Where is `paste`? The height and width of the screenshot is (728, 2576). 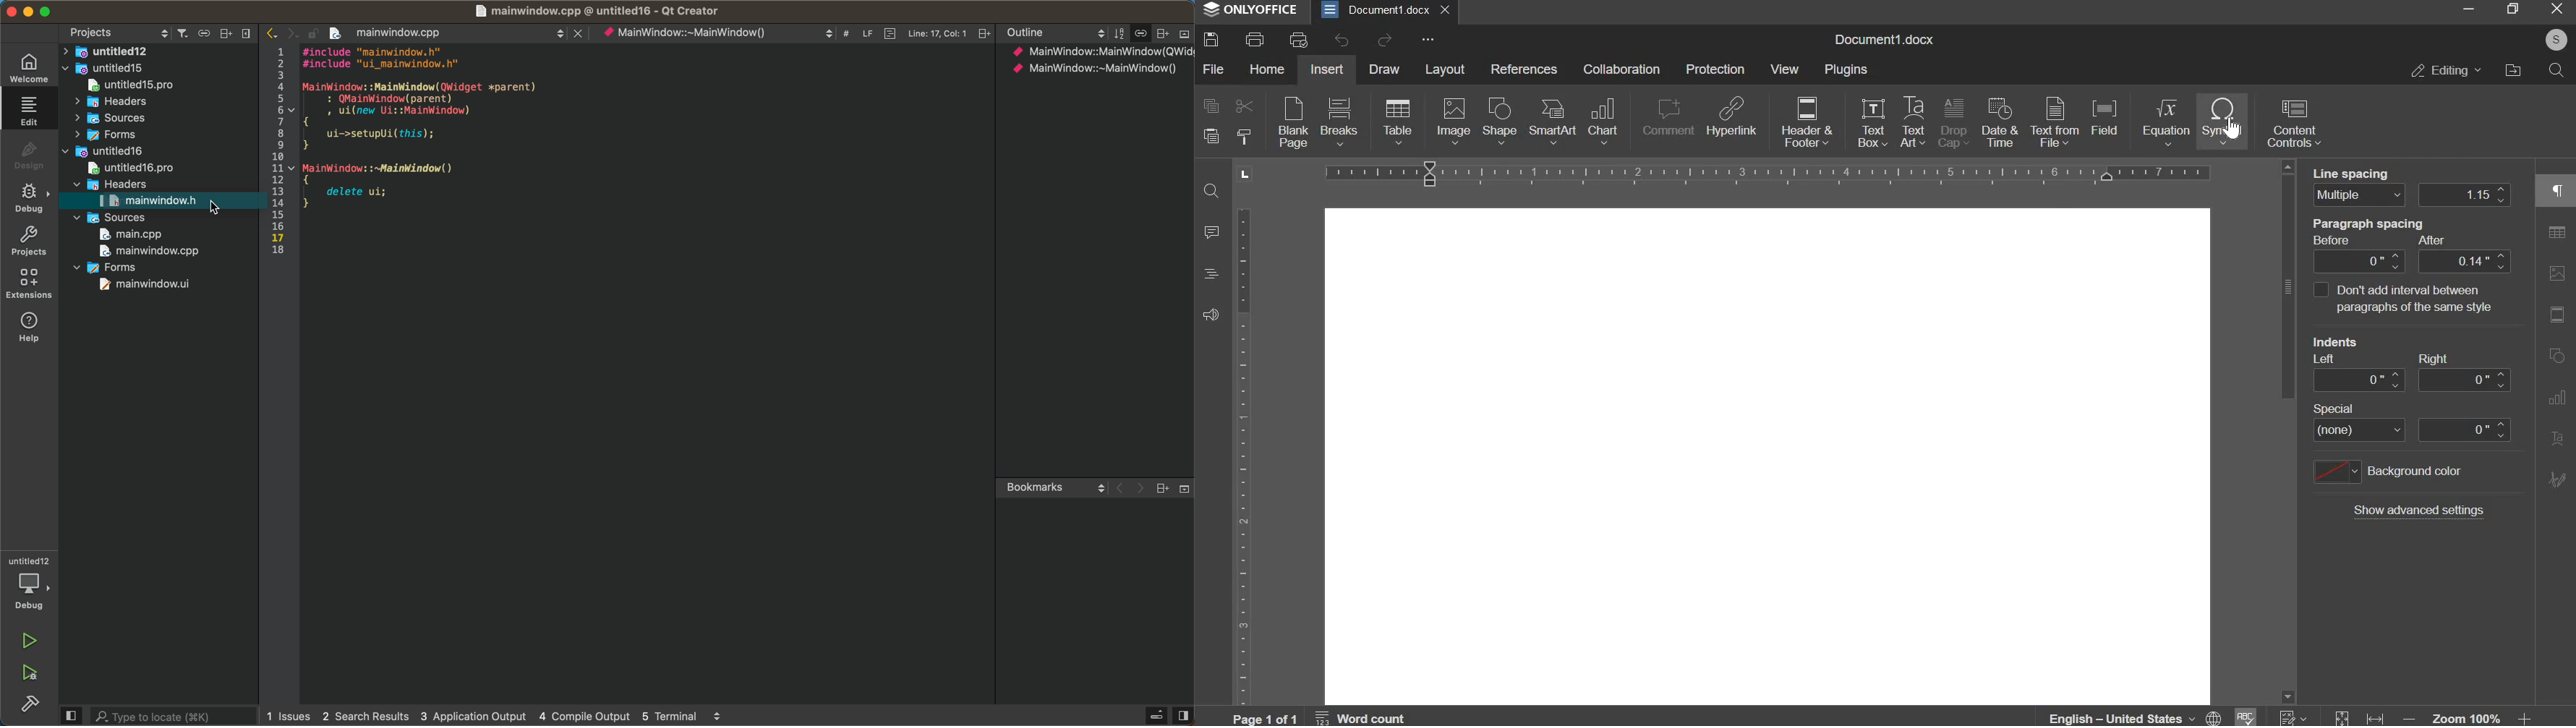 paste is located at coordinates (1209, 134).